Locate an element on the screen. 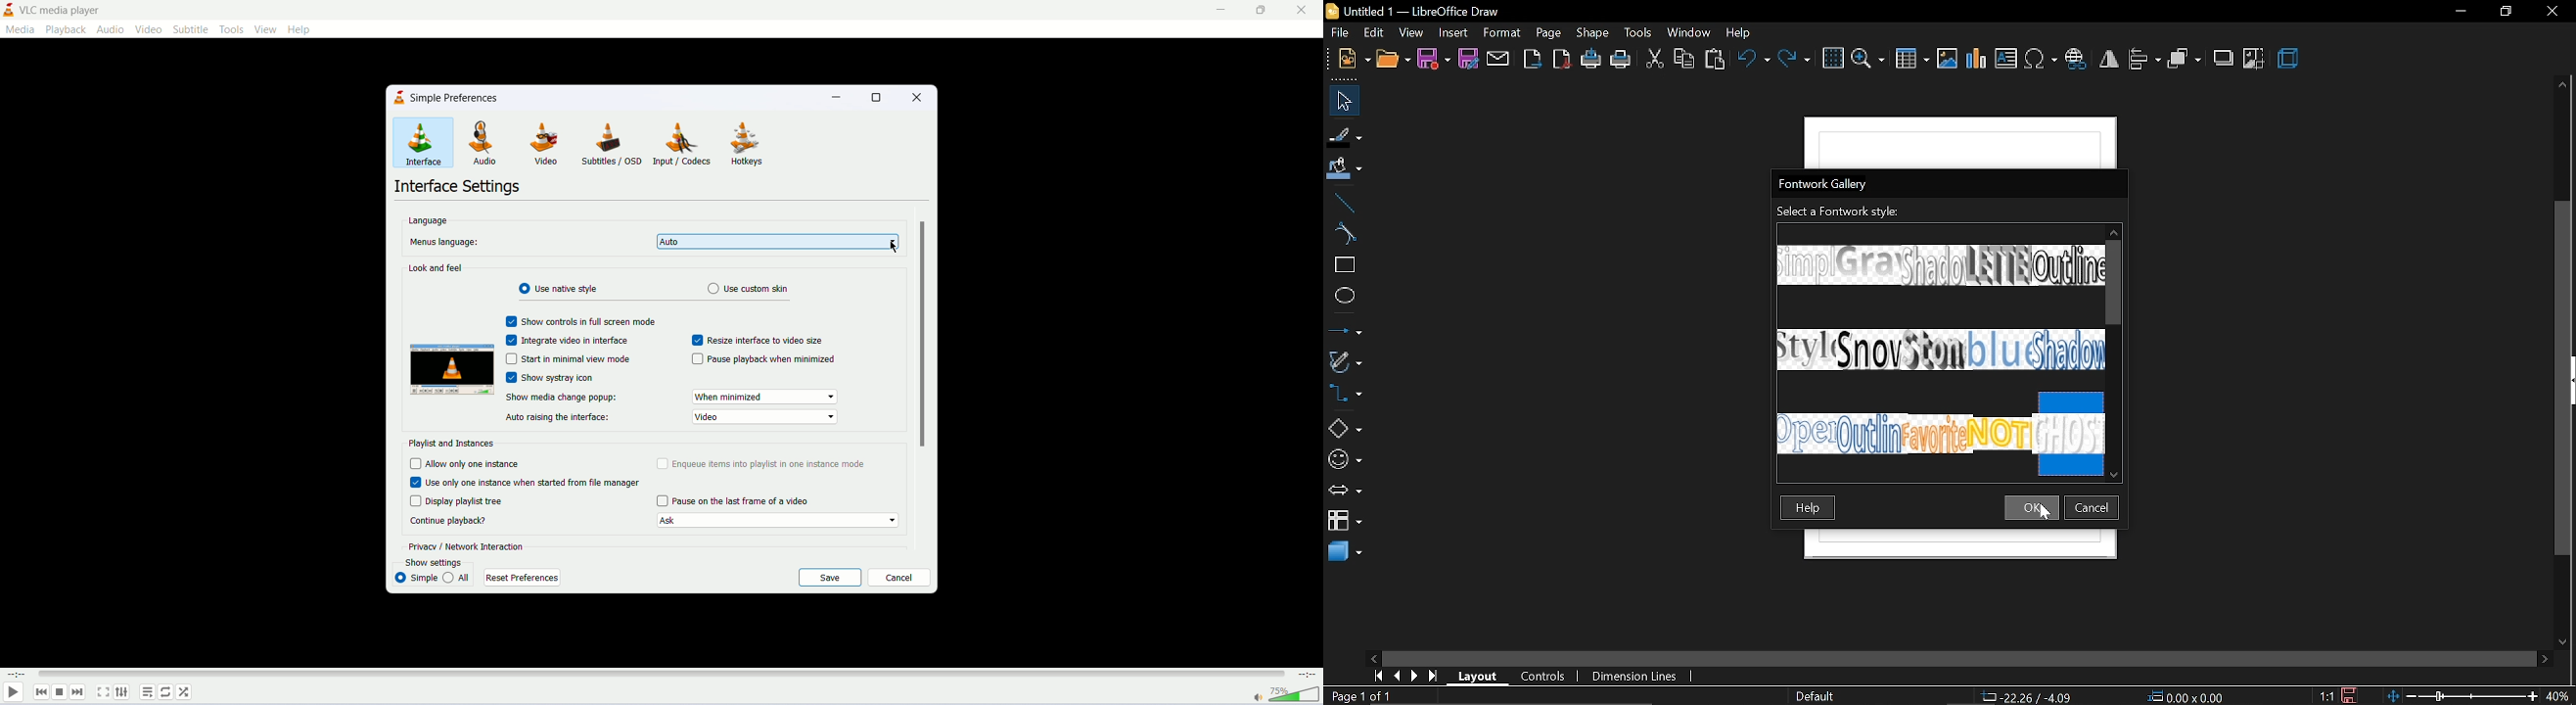  Look and feel is located at coordinates (436, 268).